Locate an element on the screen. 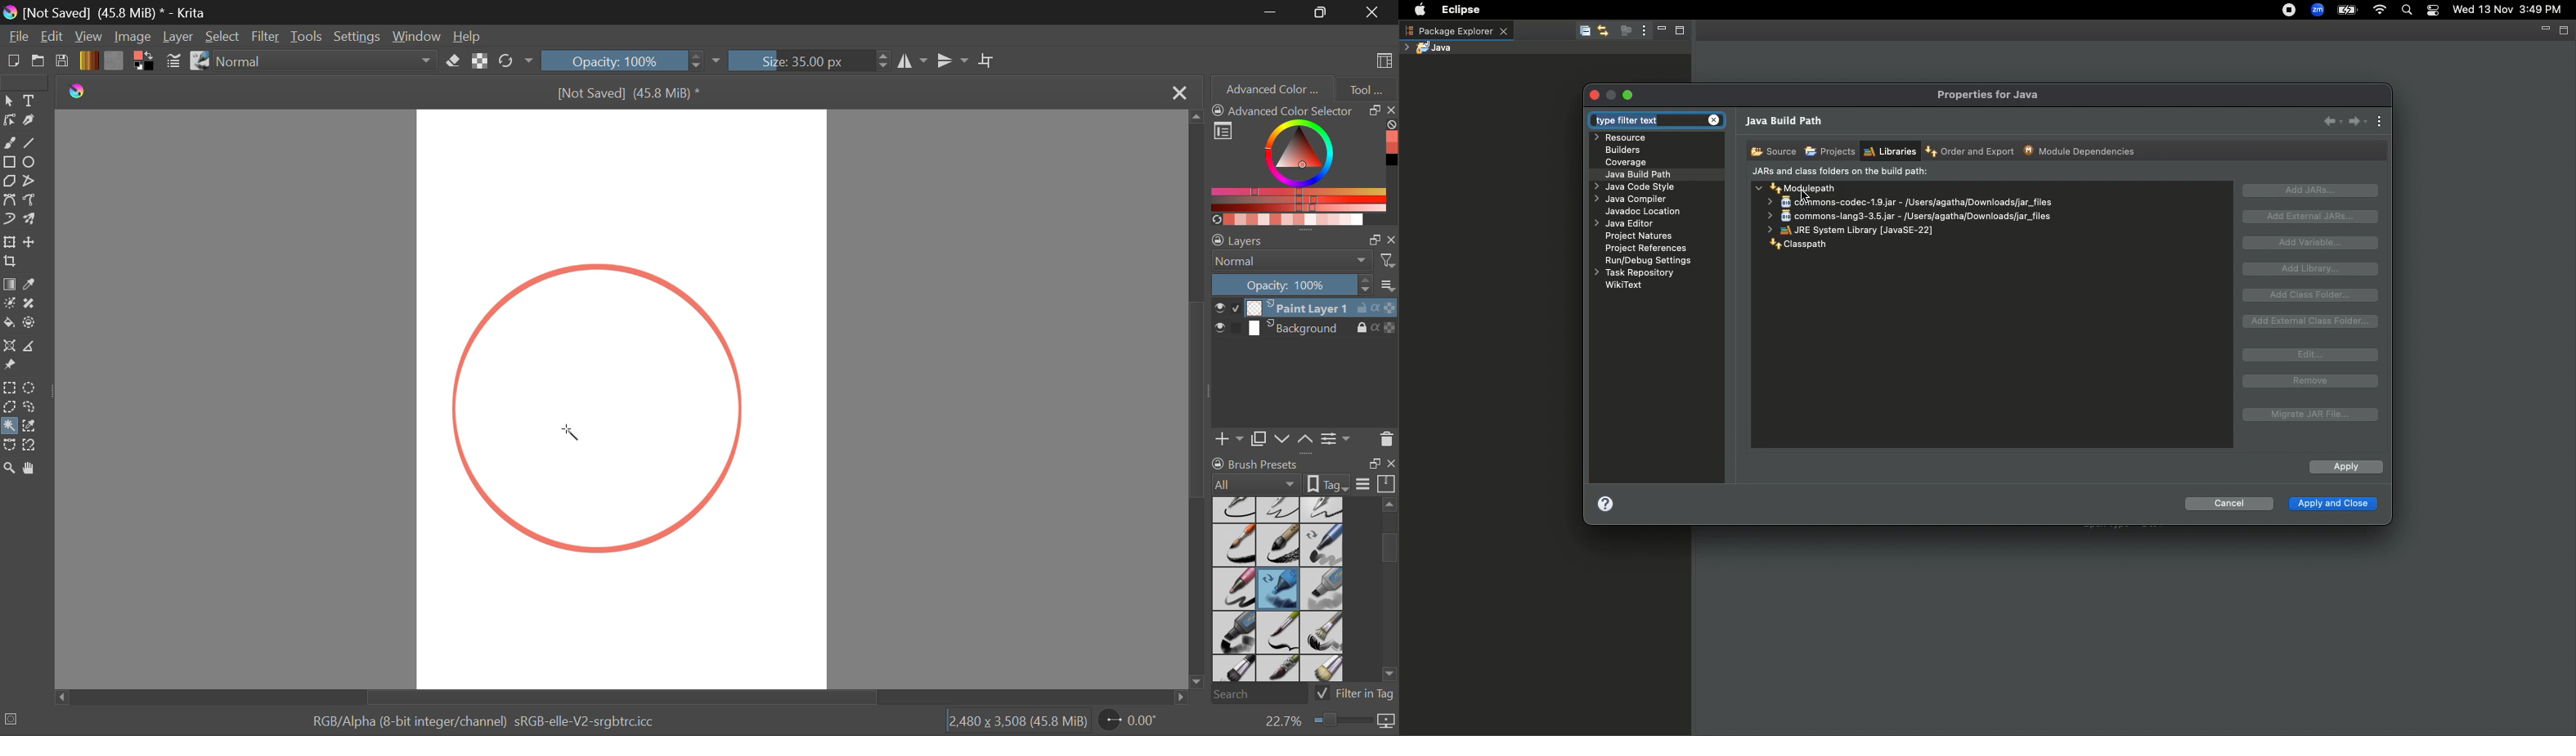 Image resolution: width=2576 pixels, height=756 pixels. Recording is located at coordinates (2290, 11).